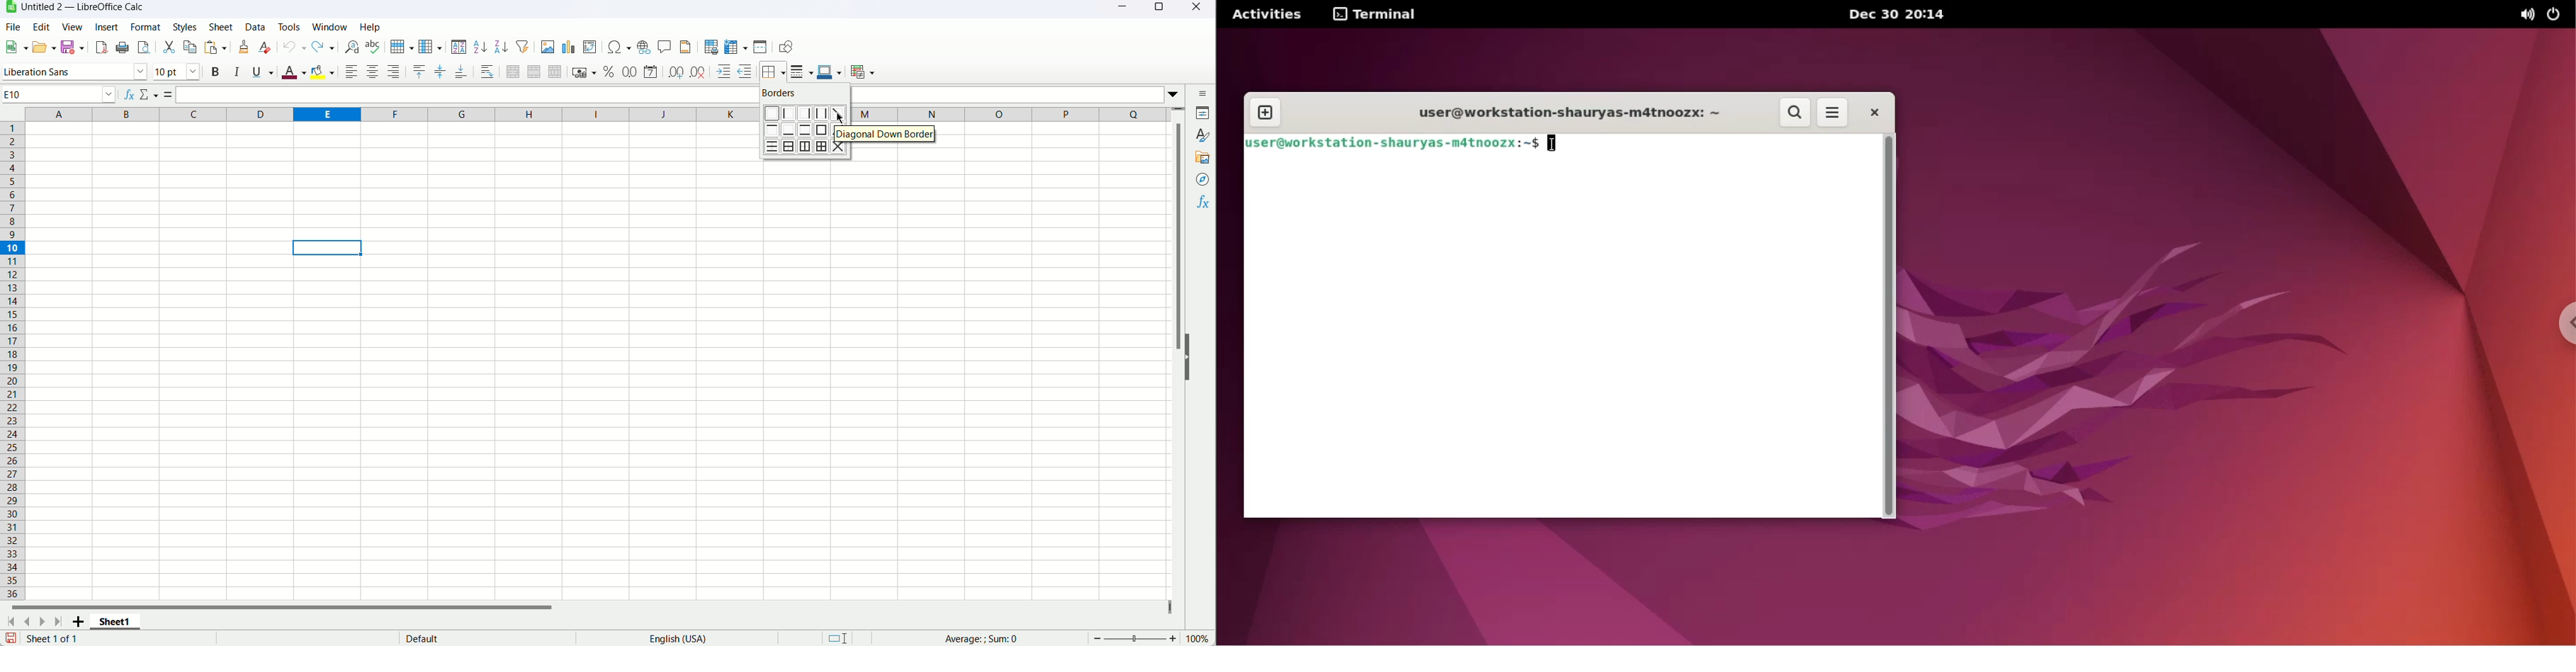 Image resolution: width=2576 pixels, height=672 pixels. What do you see at coordinates (487, 71) in the screenshot?
I see `Wrap text` at bounding box center [487, 71].